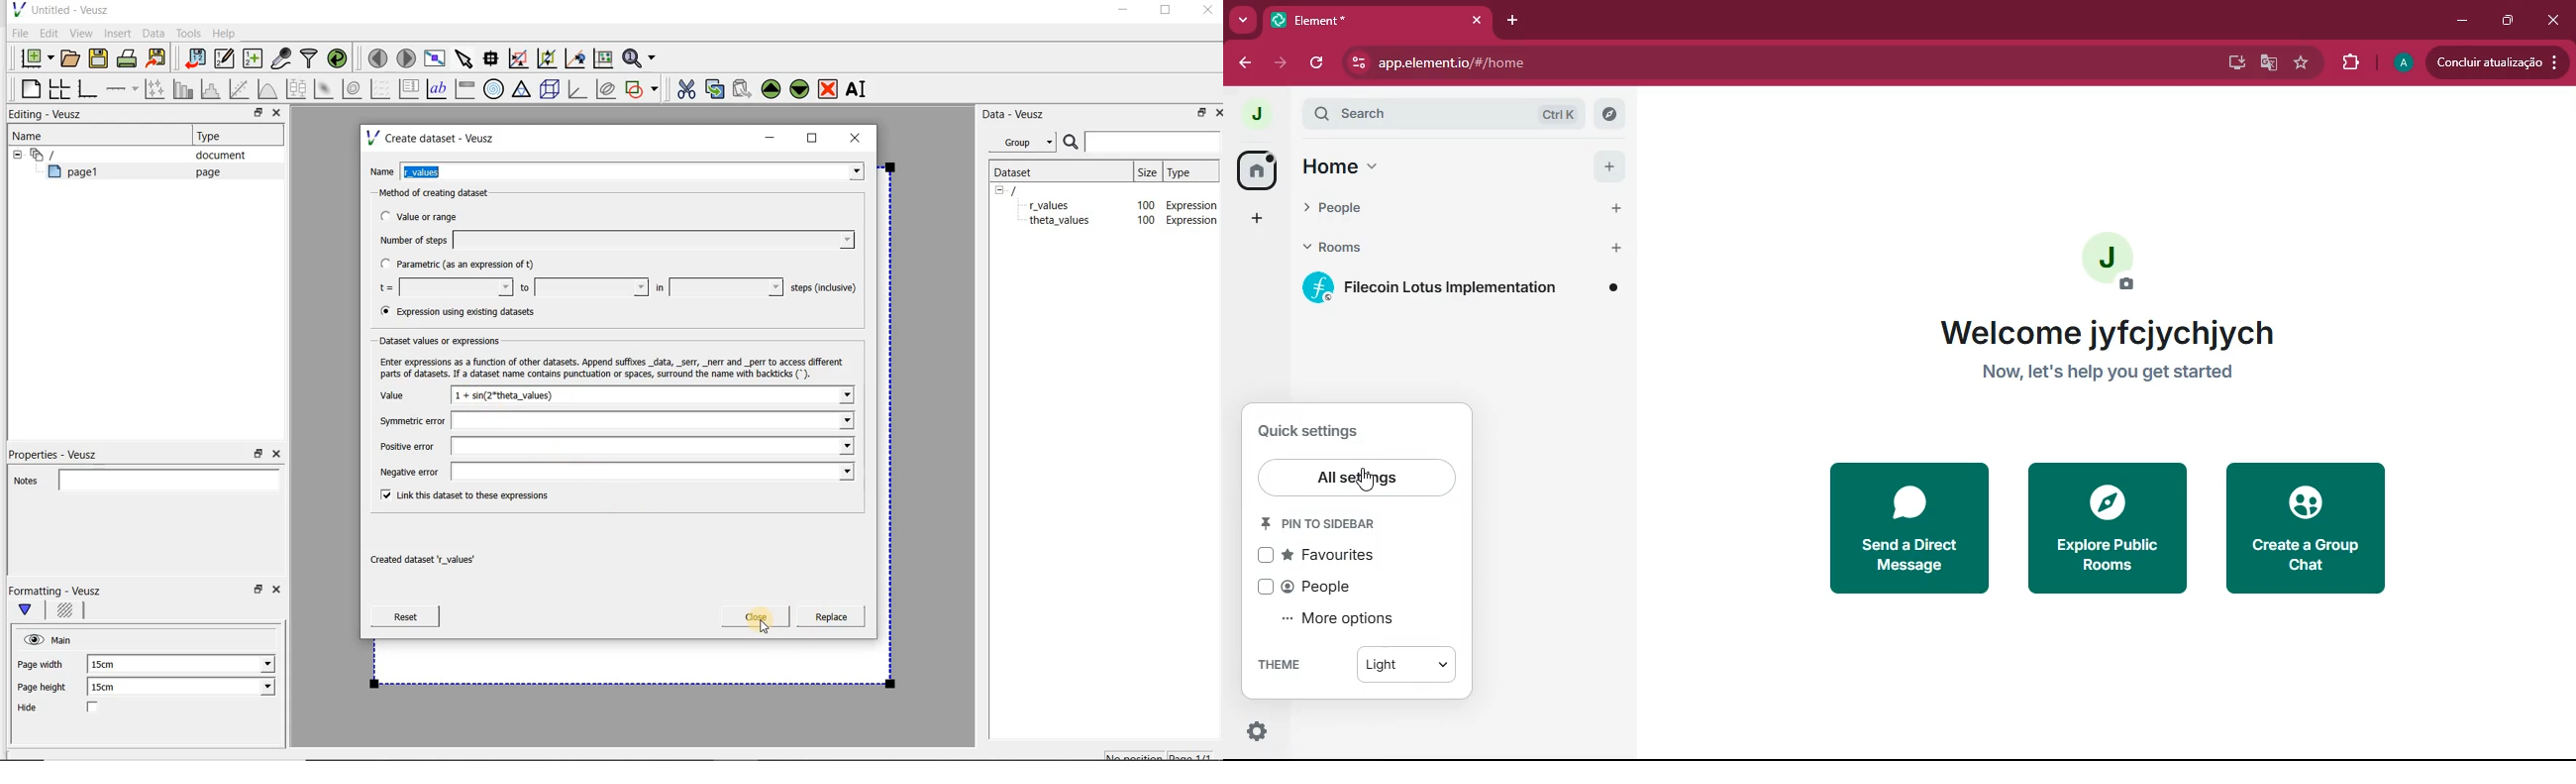  I want to click on forward, so click(1281, 66).